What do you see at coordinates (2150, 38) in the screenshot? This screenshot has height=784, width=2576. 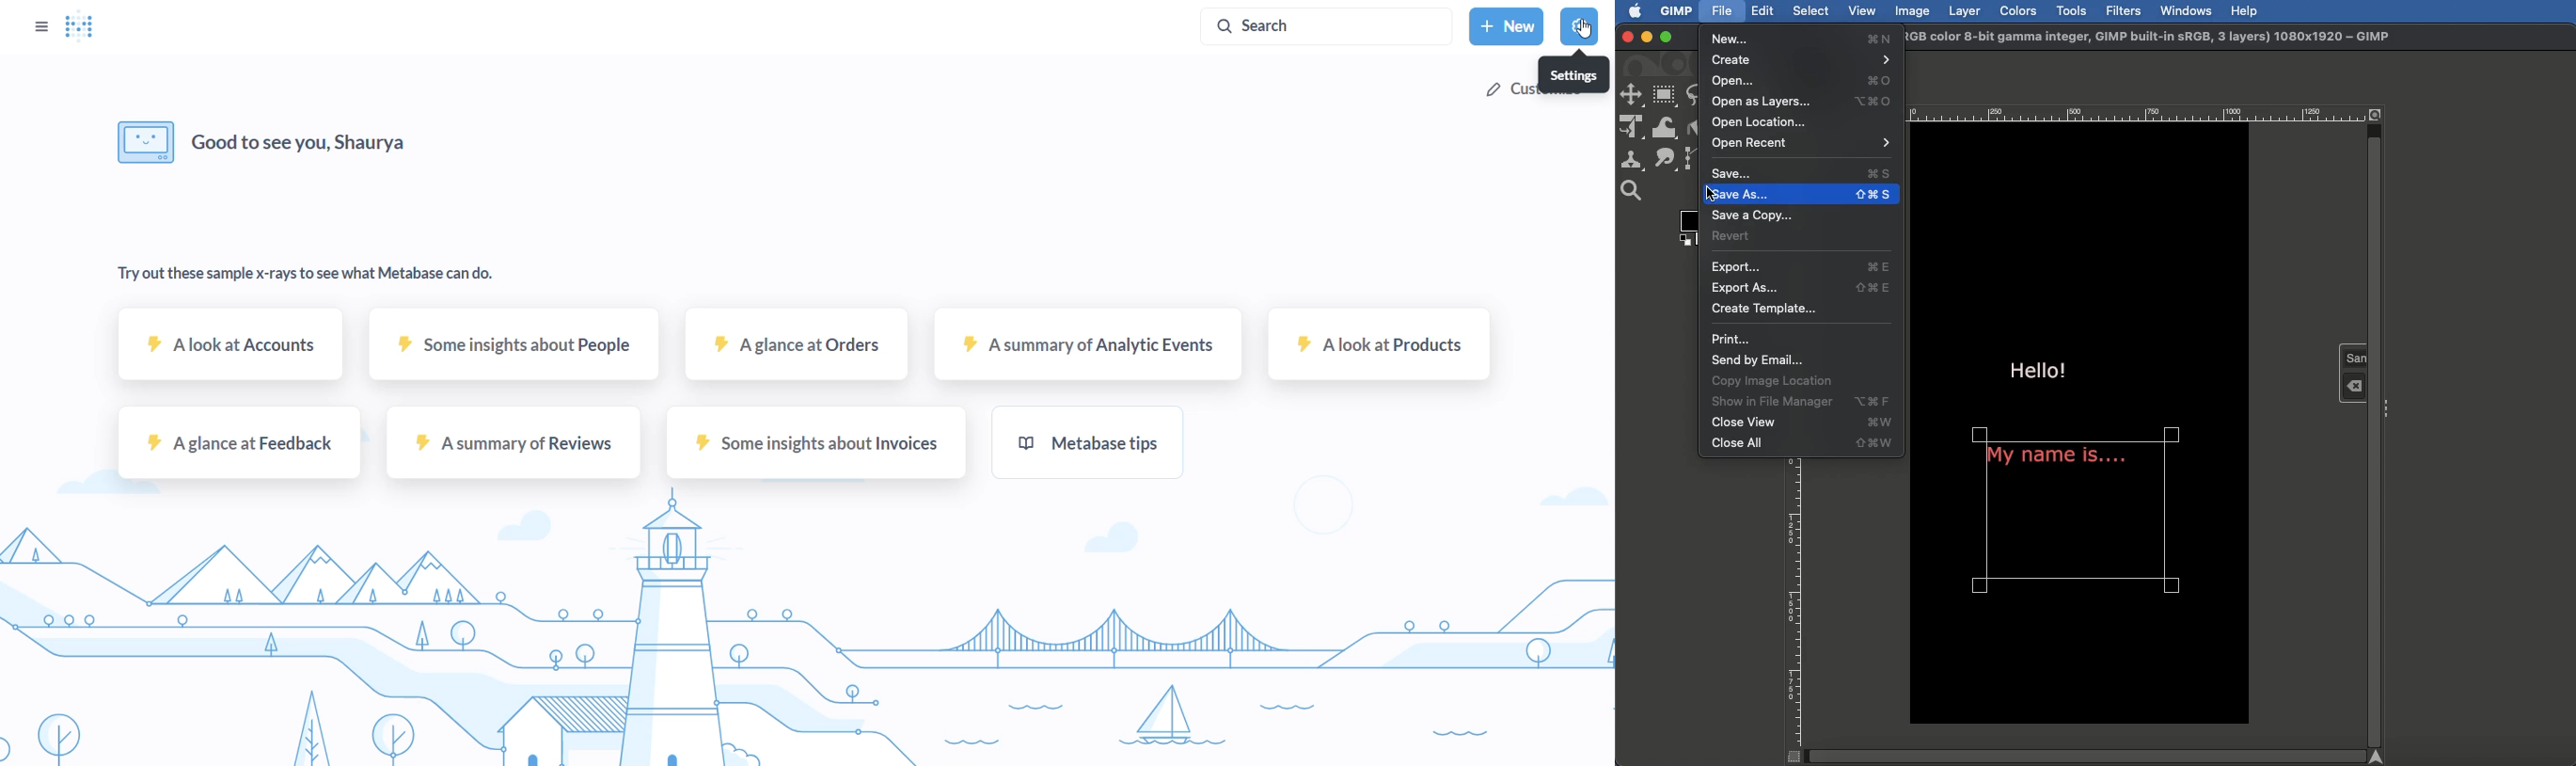 I see `GB color 8-bit gamma integer, GIMP built-in sRGB, 3 layers) 1080x1920 - GIMP` at bounding box center [2150, 38].